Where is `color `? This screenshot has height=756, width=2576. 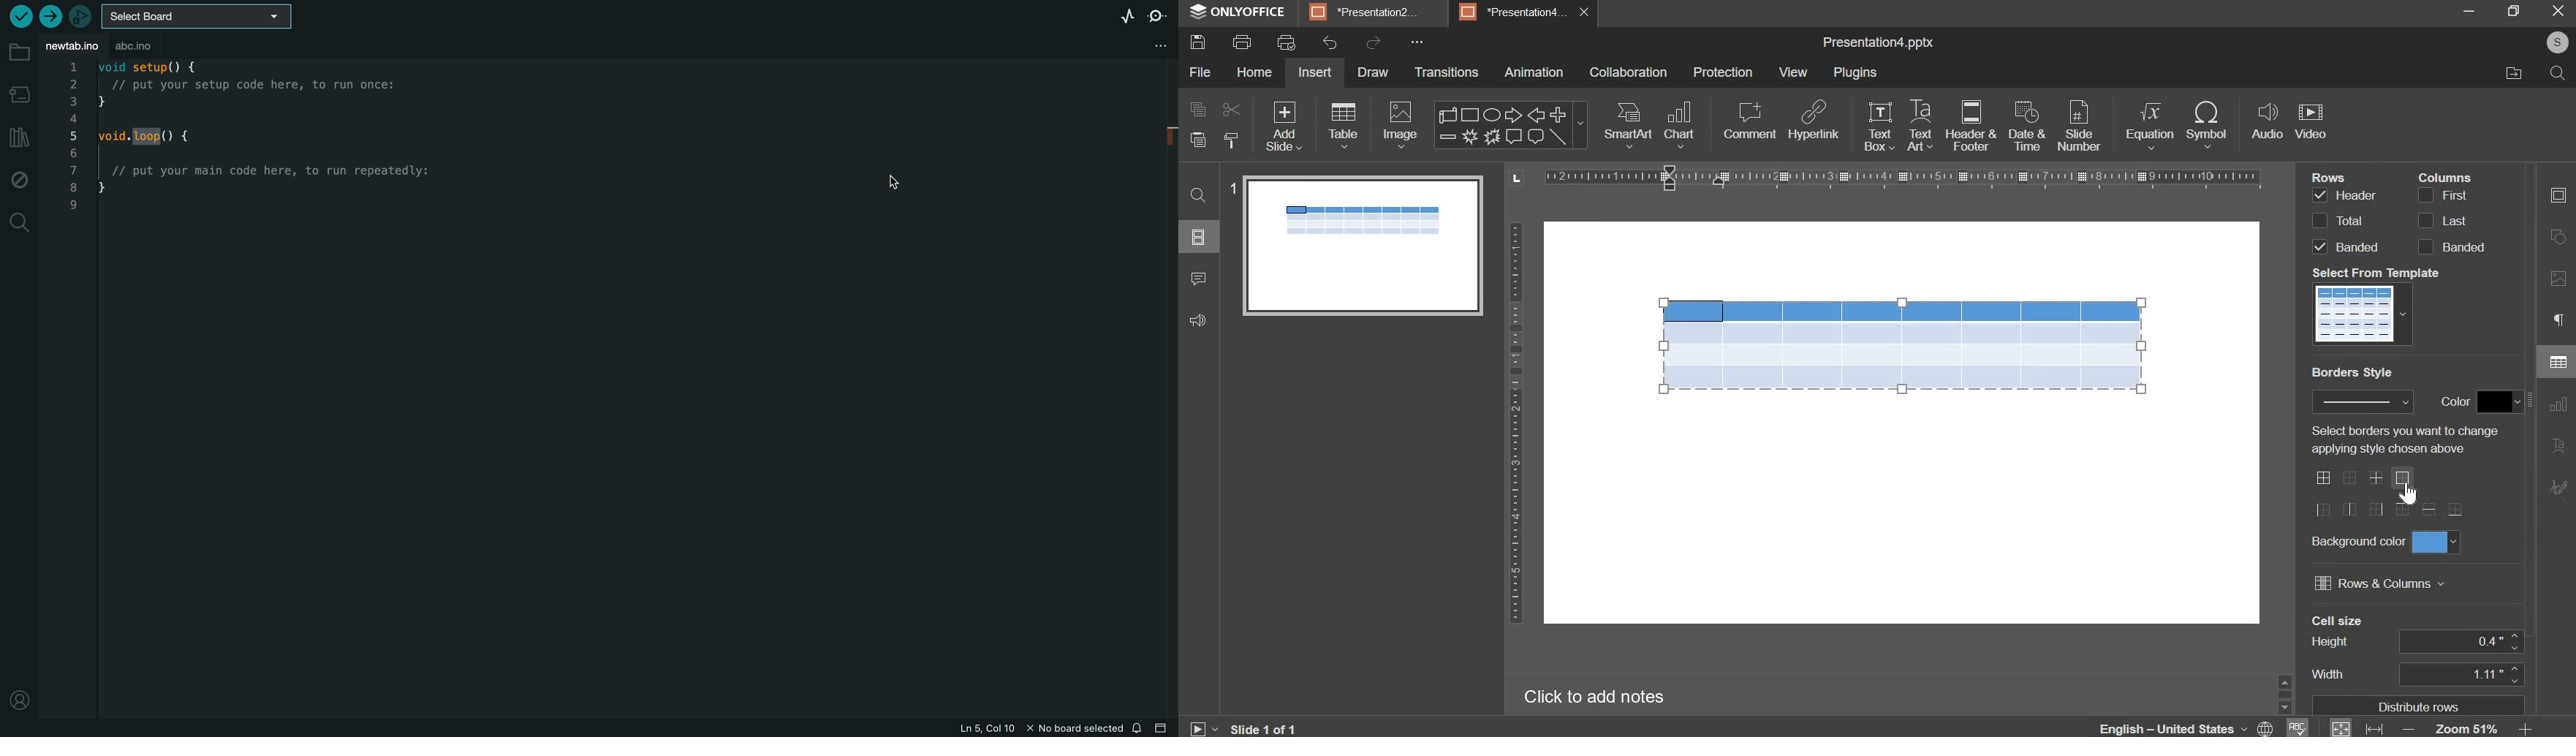
color  is located at coordinates (2481, 401).